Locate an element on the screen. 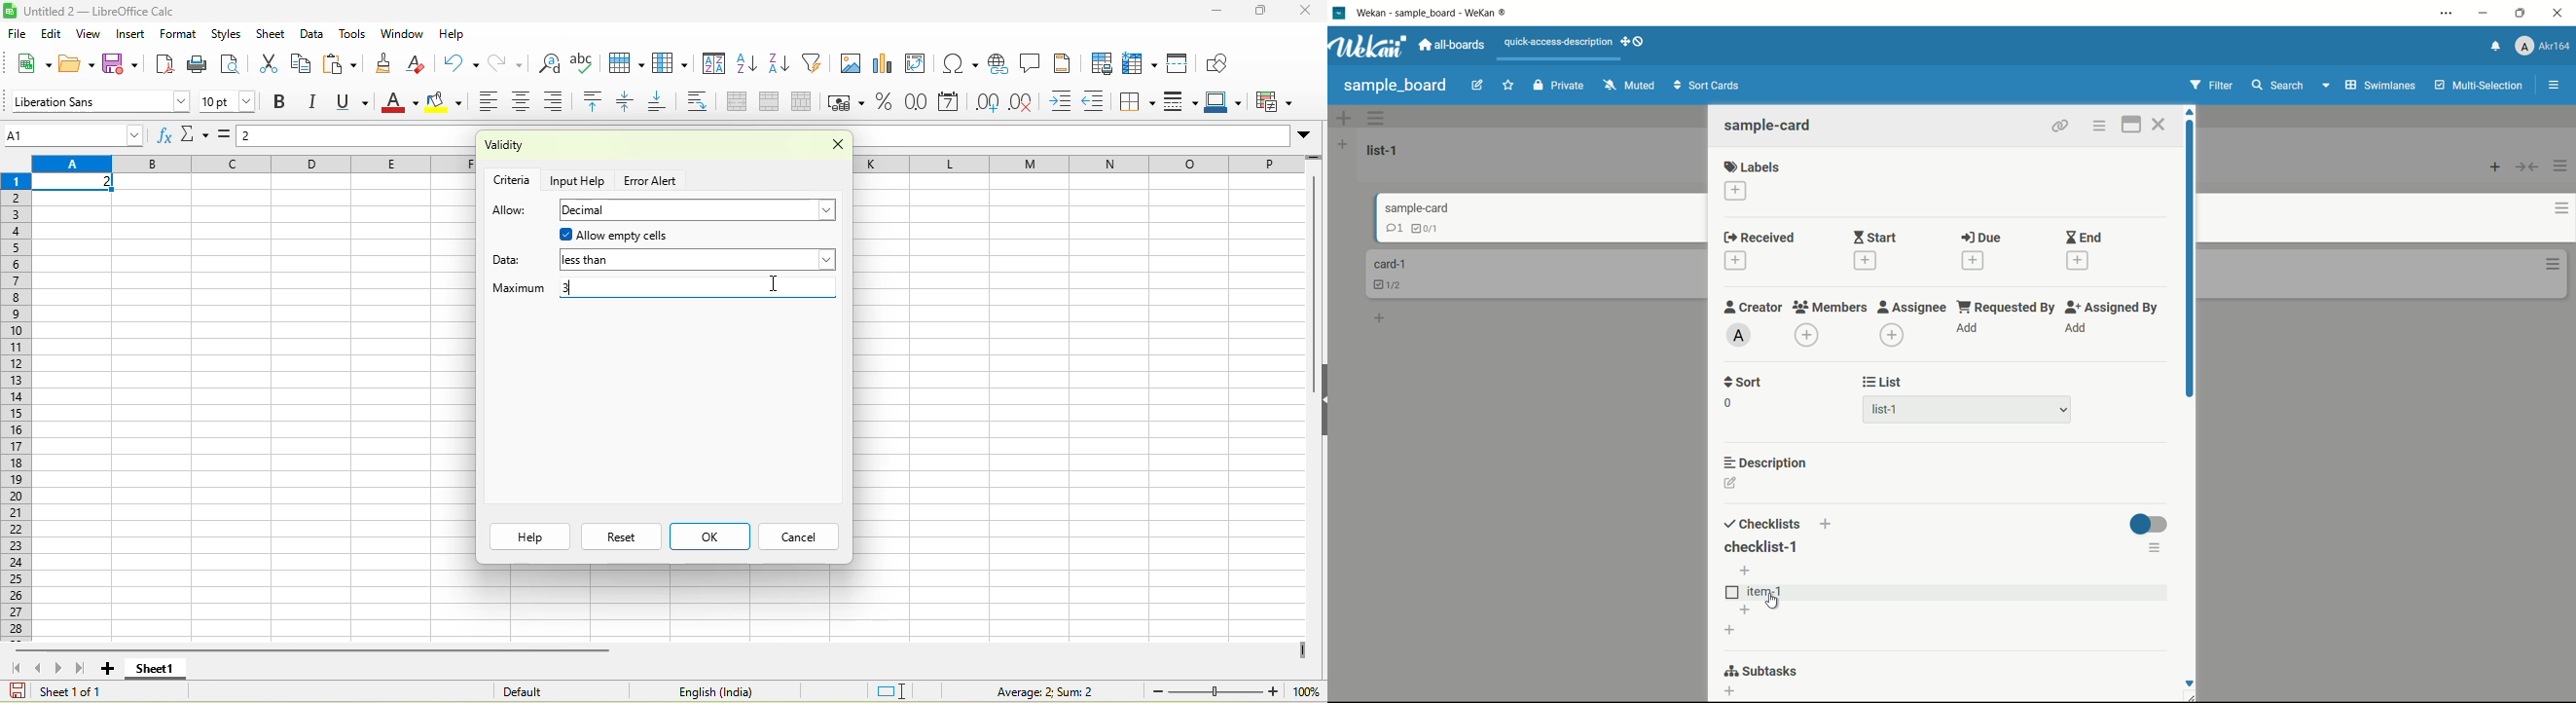  all boards is located at coordinates (1454, 45).